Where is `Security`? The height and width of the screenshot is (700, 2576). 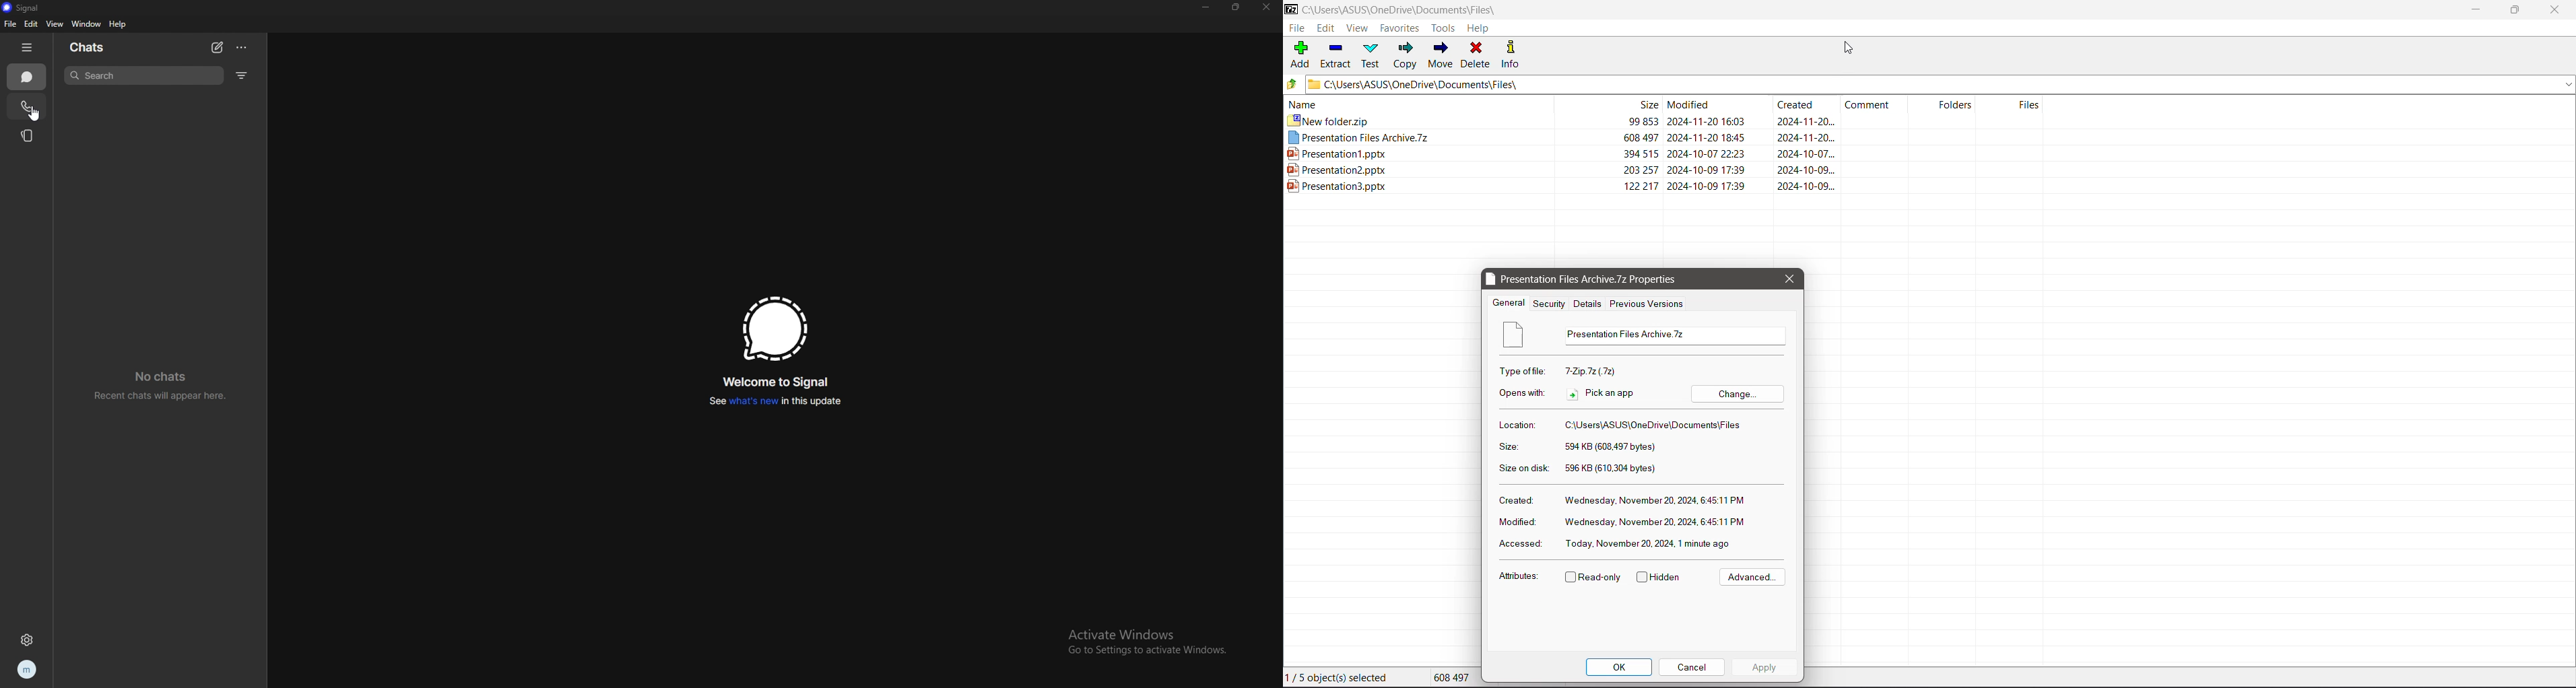 Security is located at coordinates (1550, 303).